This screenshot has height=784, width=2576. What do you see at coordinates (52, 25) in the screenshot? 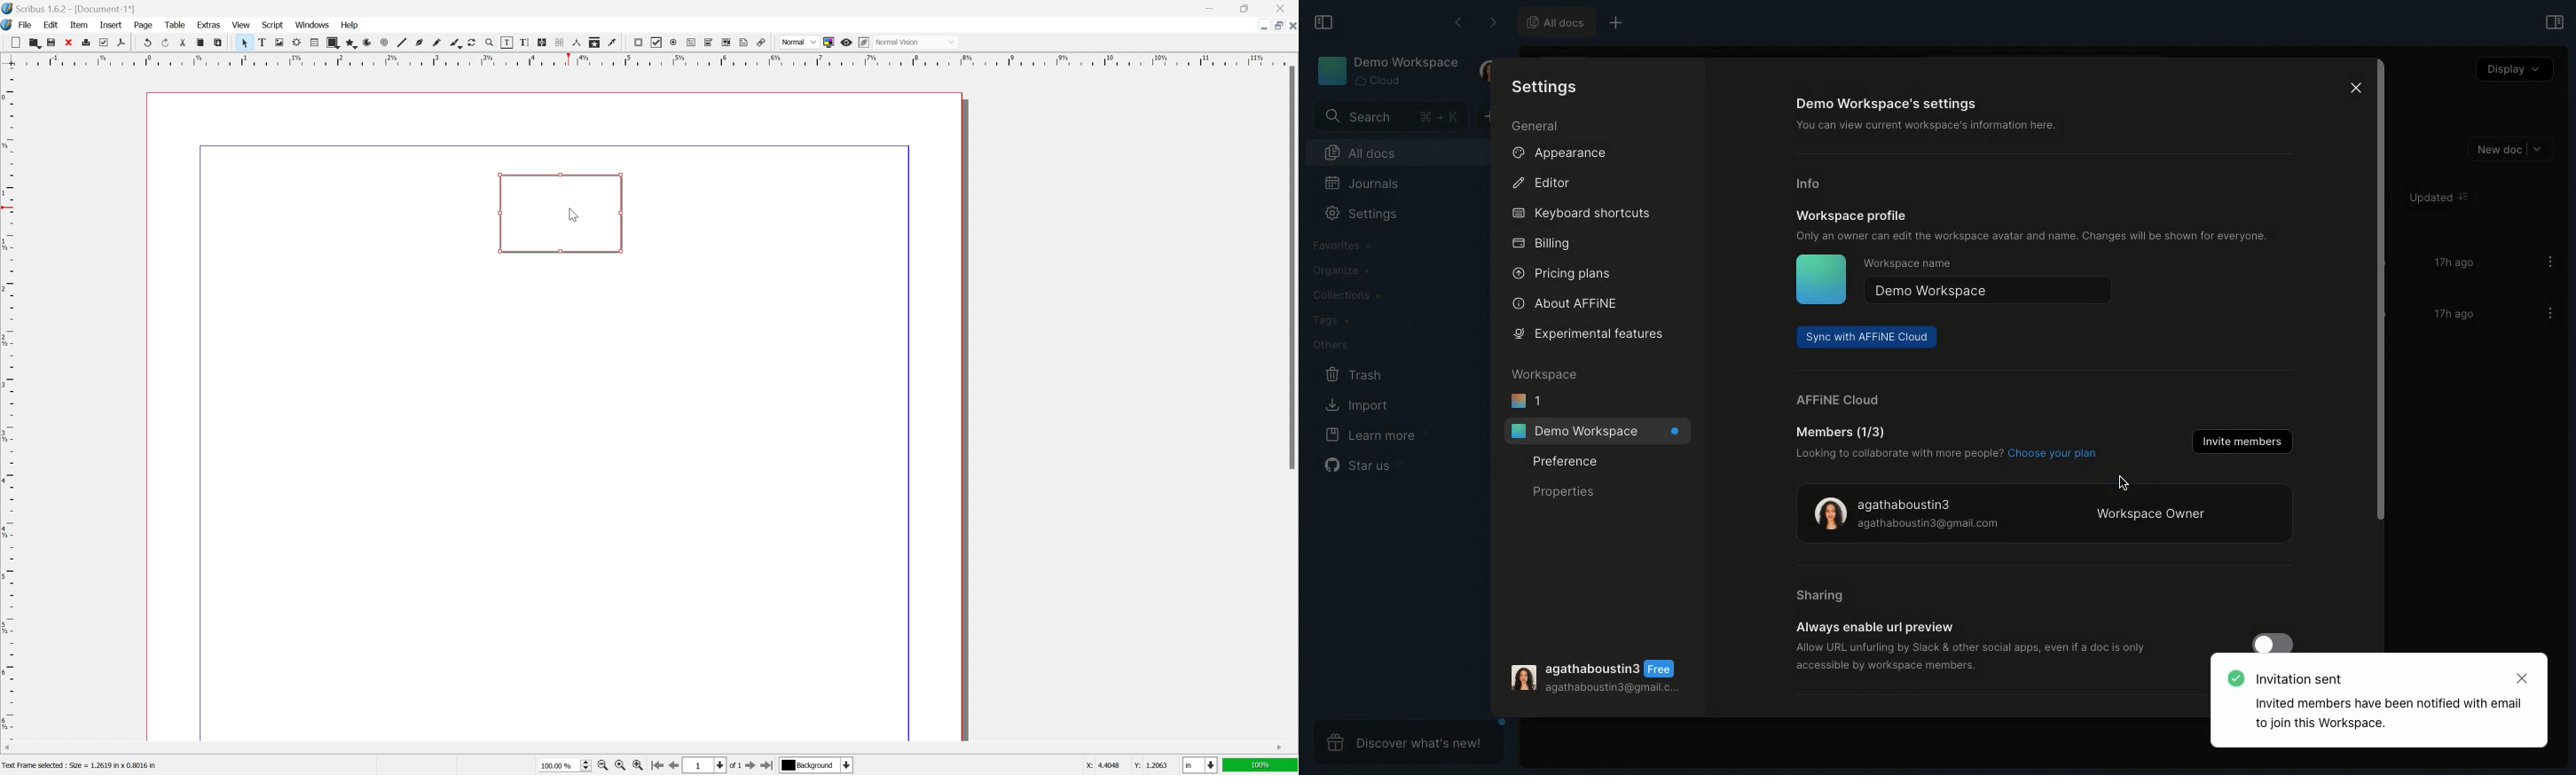
I see `edit` at bounding box center [52, 25].